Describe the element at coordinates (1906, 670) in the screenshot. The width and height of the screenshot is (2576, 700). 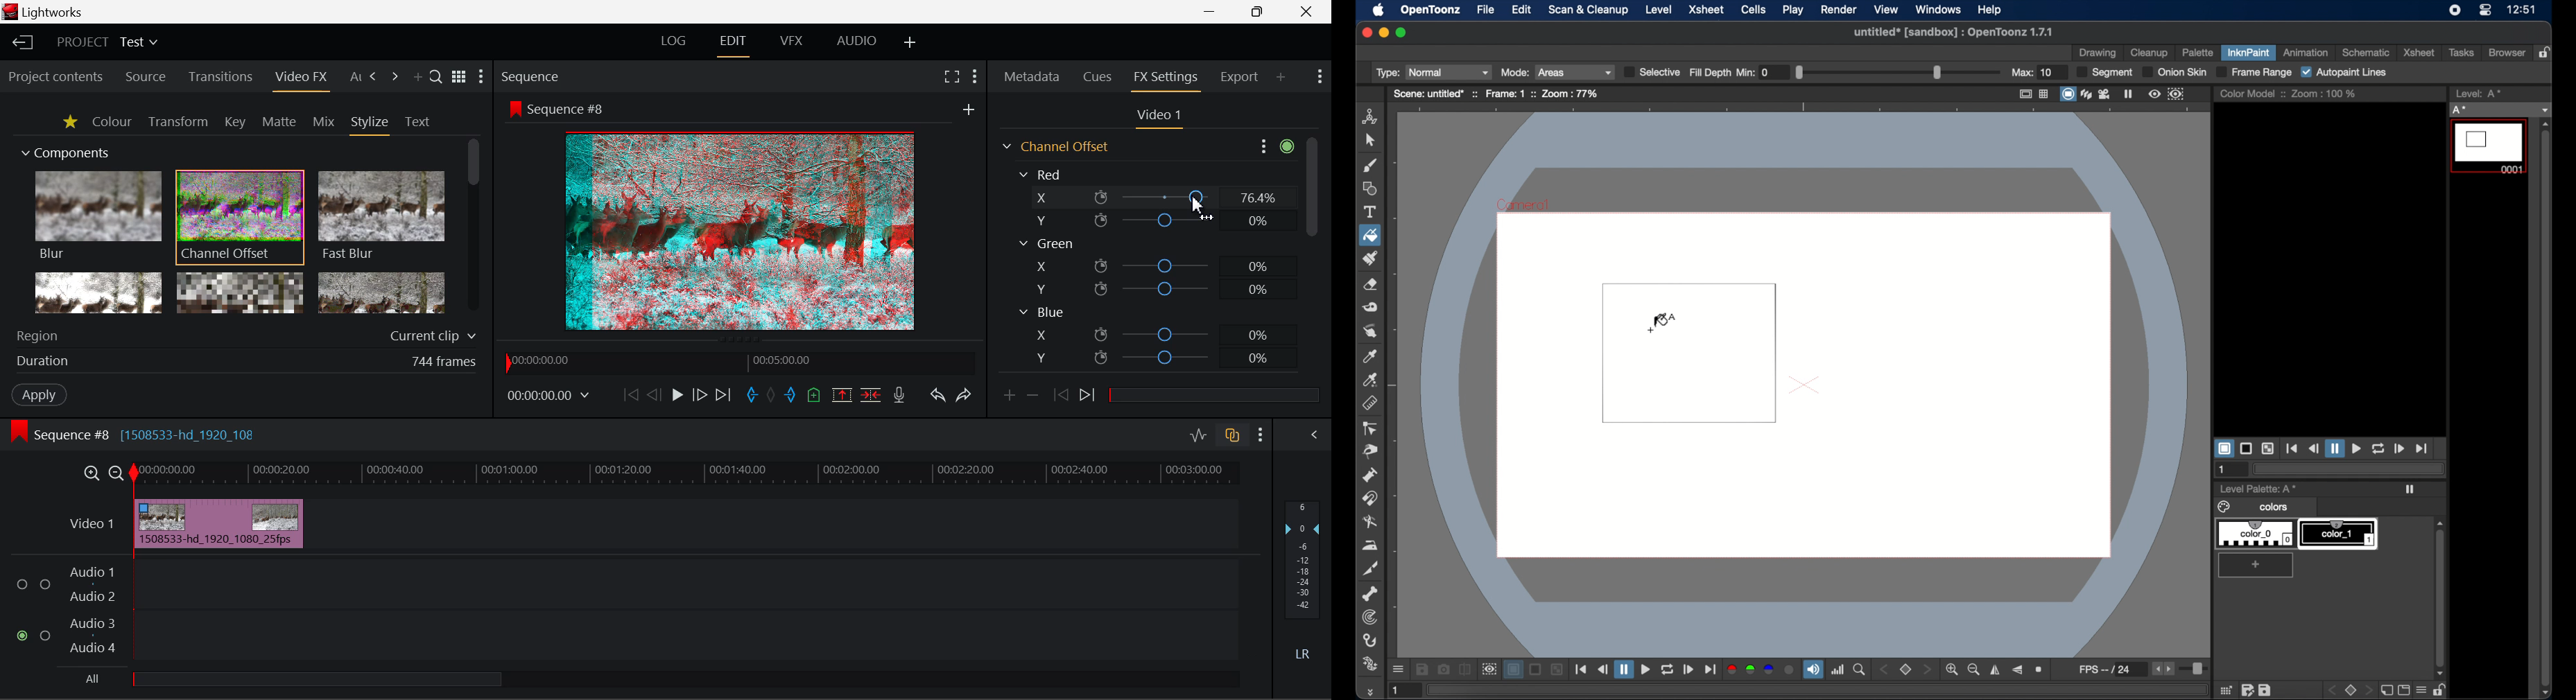
I see `set view` at that location.